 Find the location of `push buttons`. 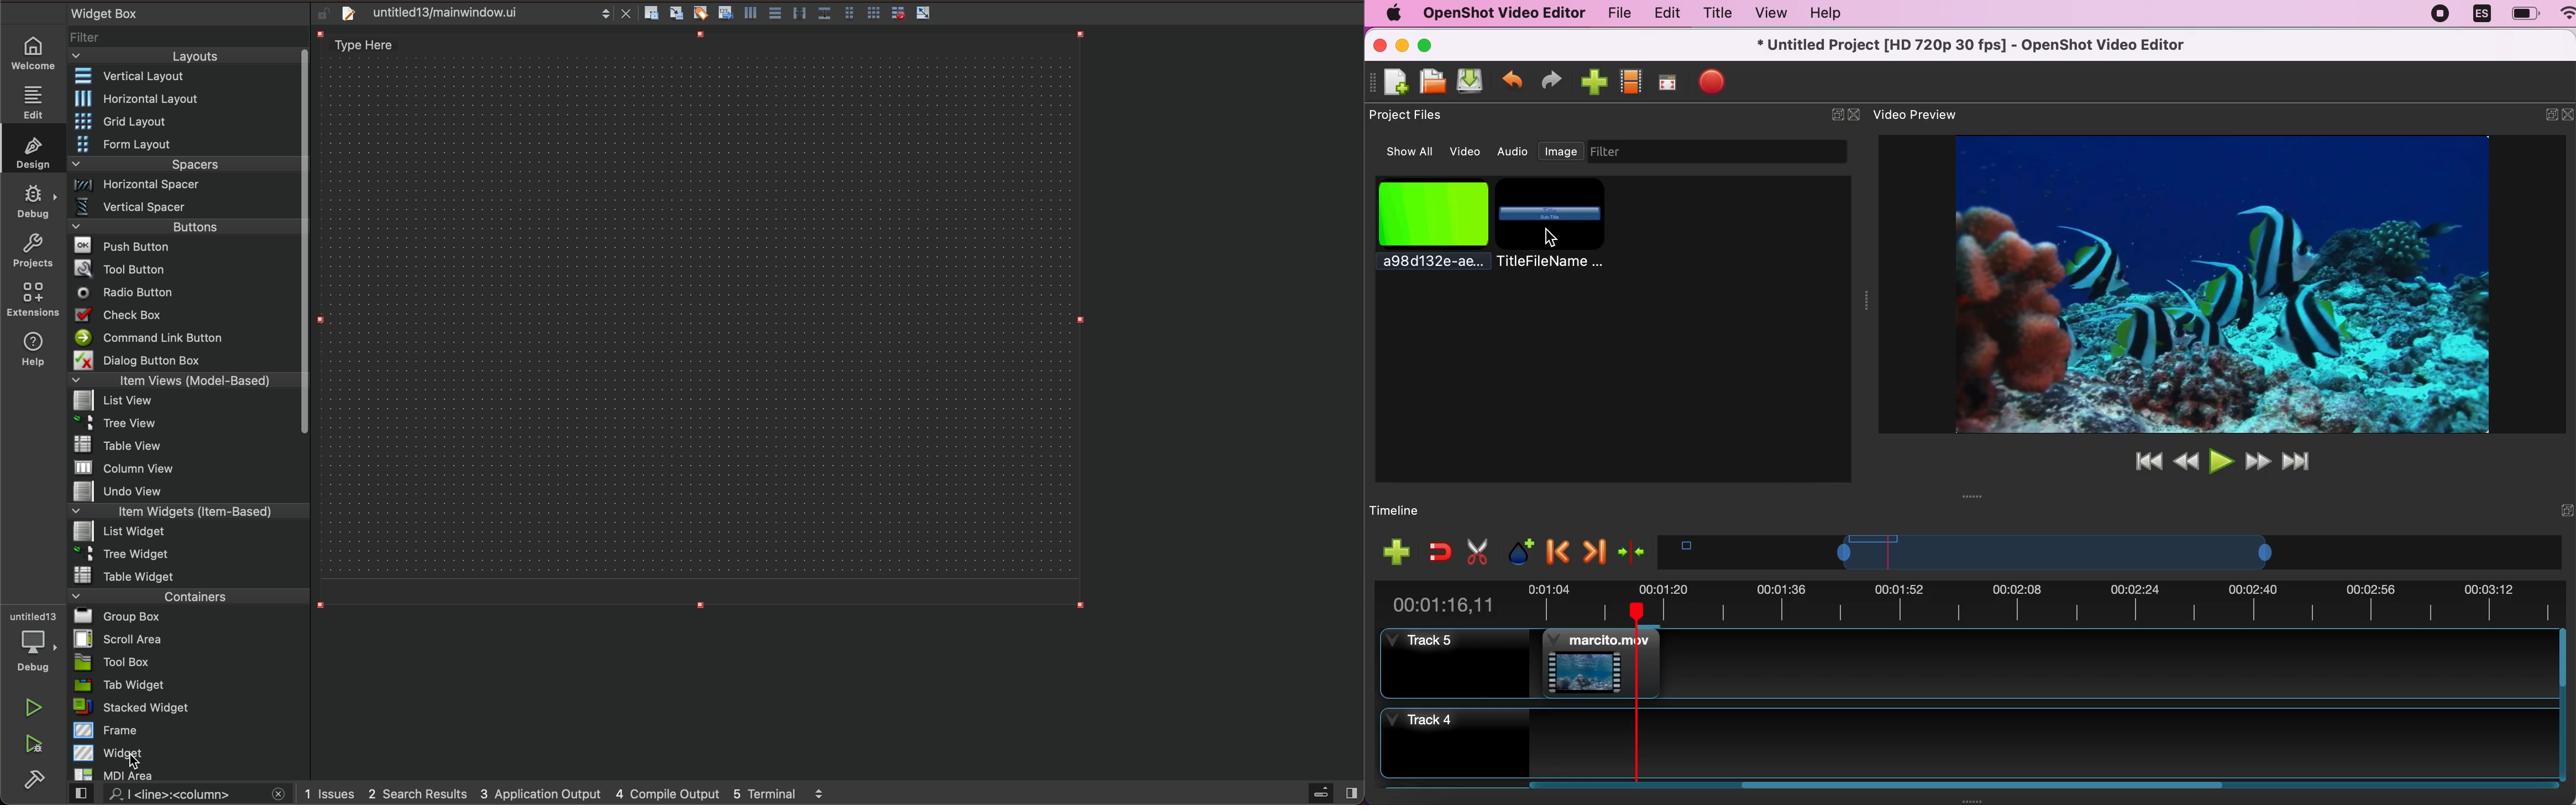

push buttons is located at coordinates (185, 246).